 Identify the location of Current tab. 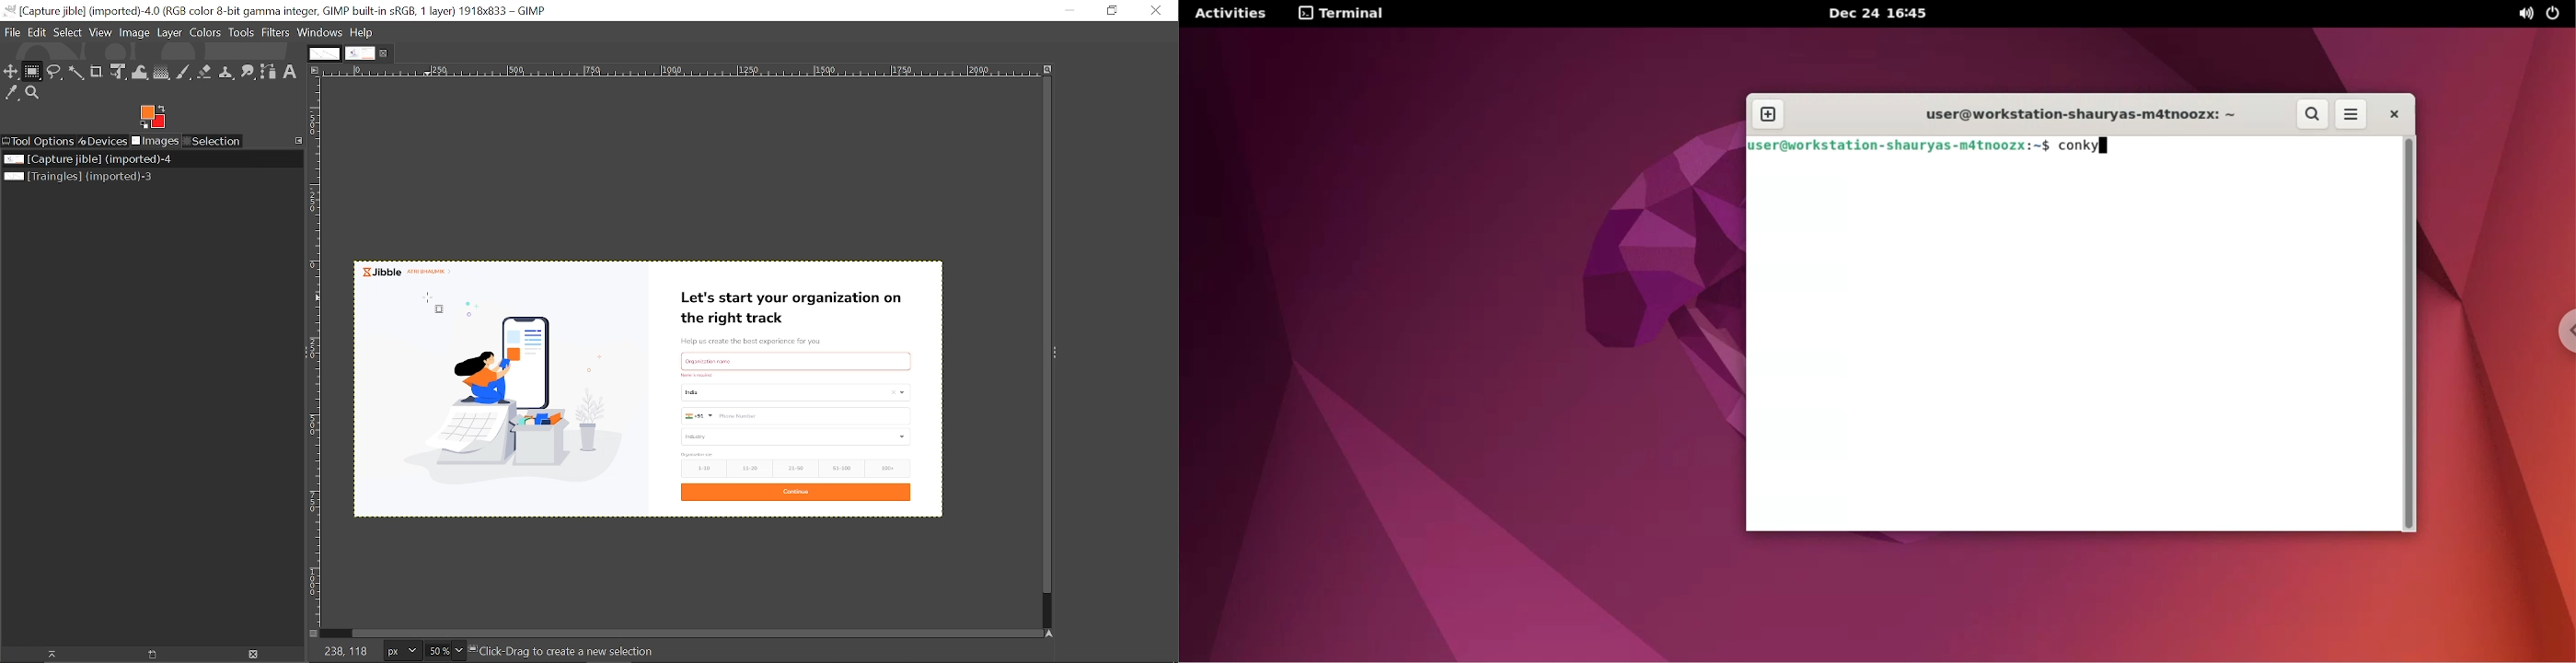
(361, 53).